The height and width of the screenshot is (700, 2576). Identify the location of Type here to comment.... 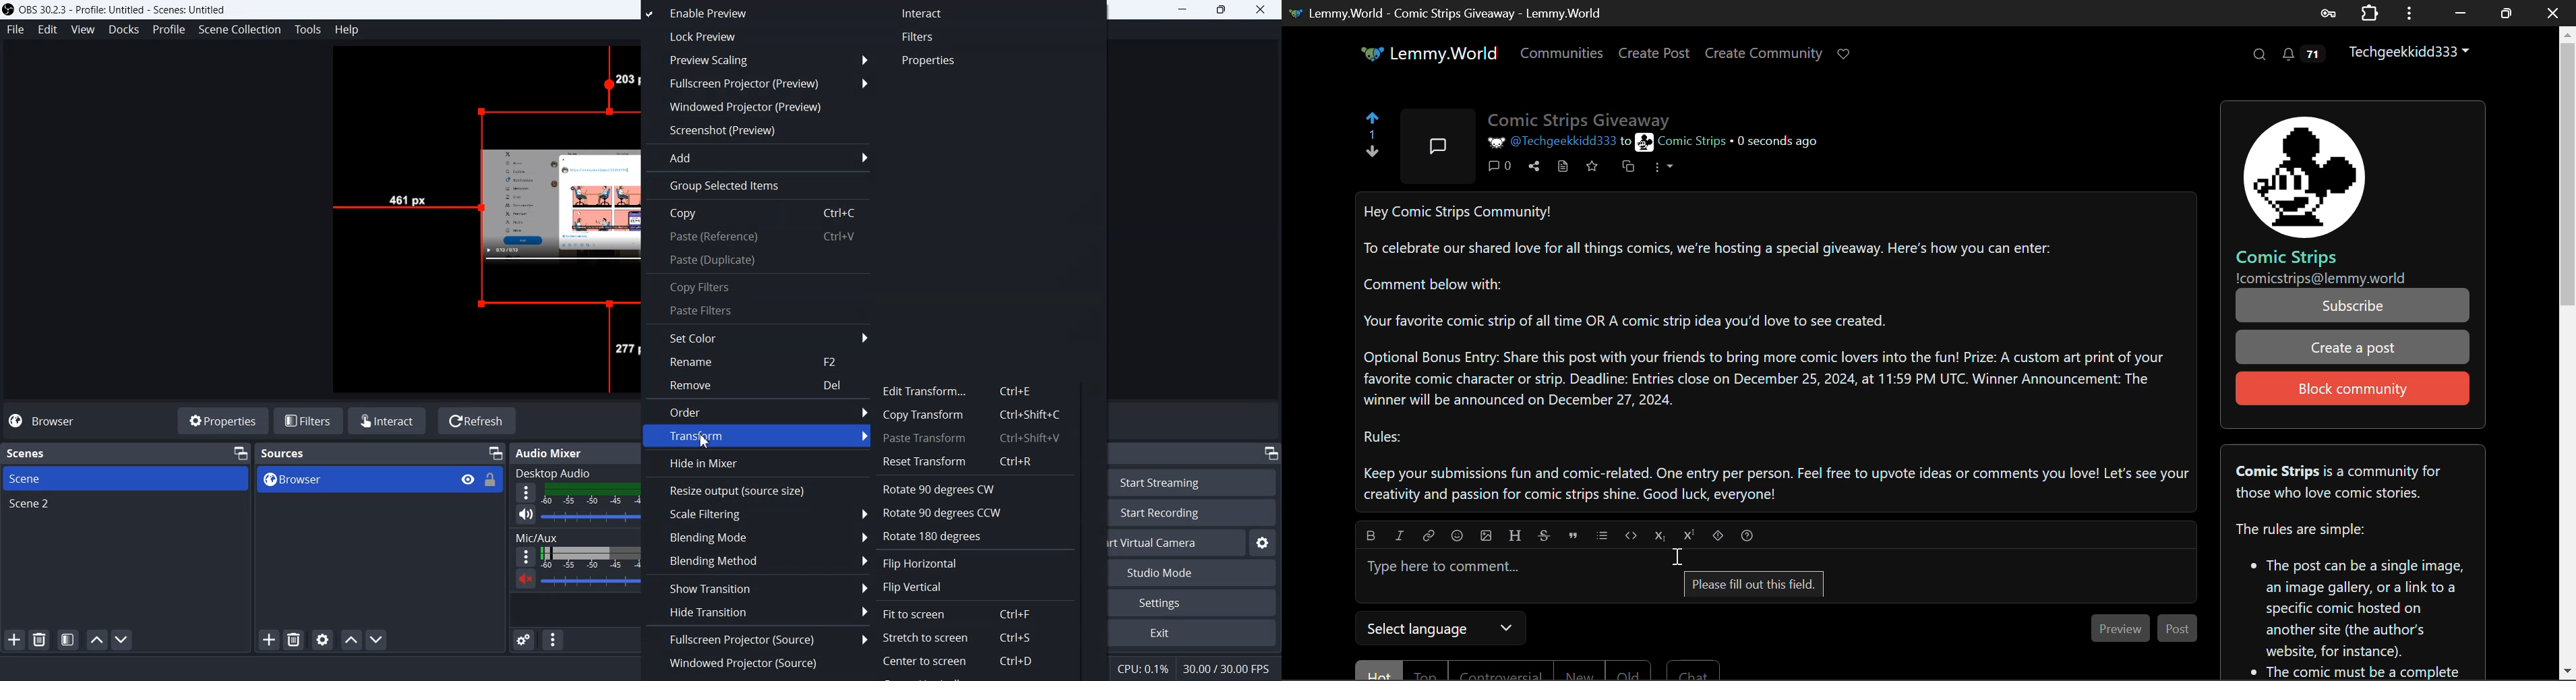
(1780, 560).